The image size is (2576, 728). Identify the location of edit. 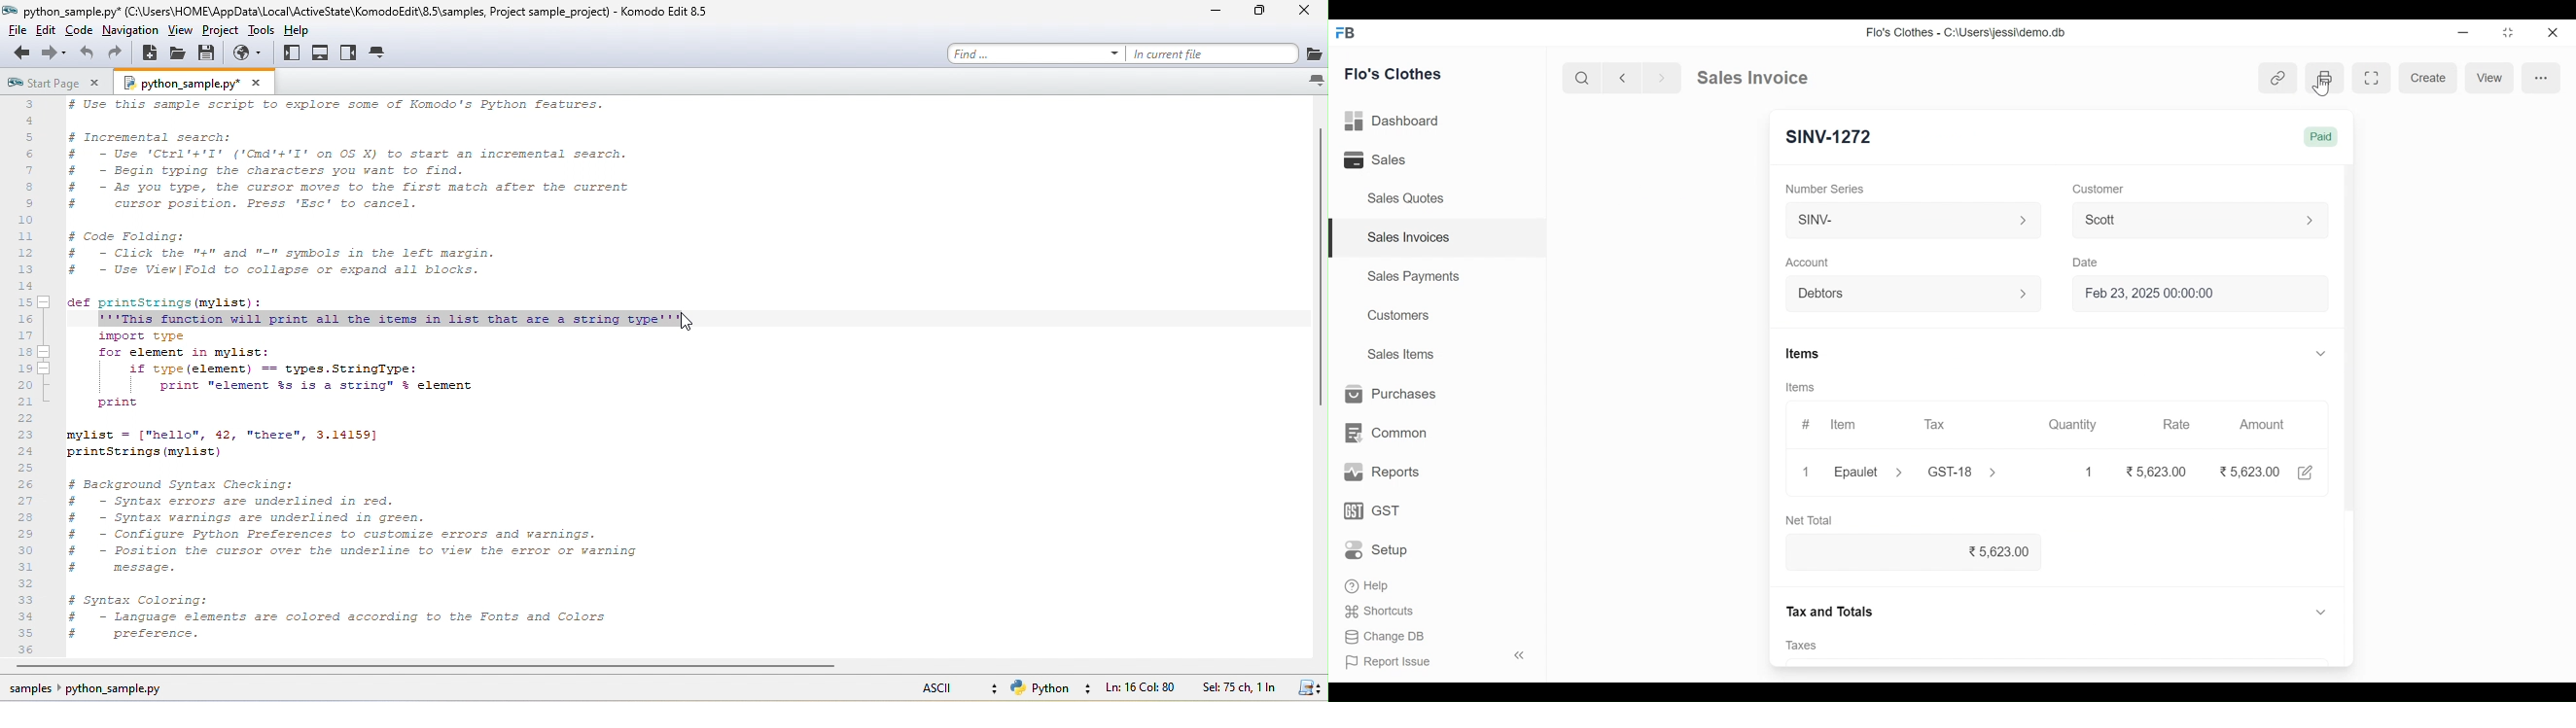
(49, 32).